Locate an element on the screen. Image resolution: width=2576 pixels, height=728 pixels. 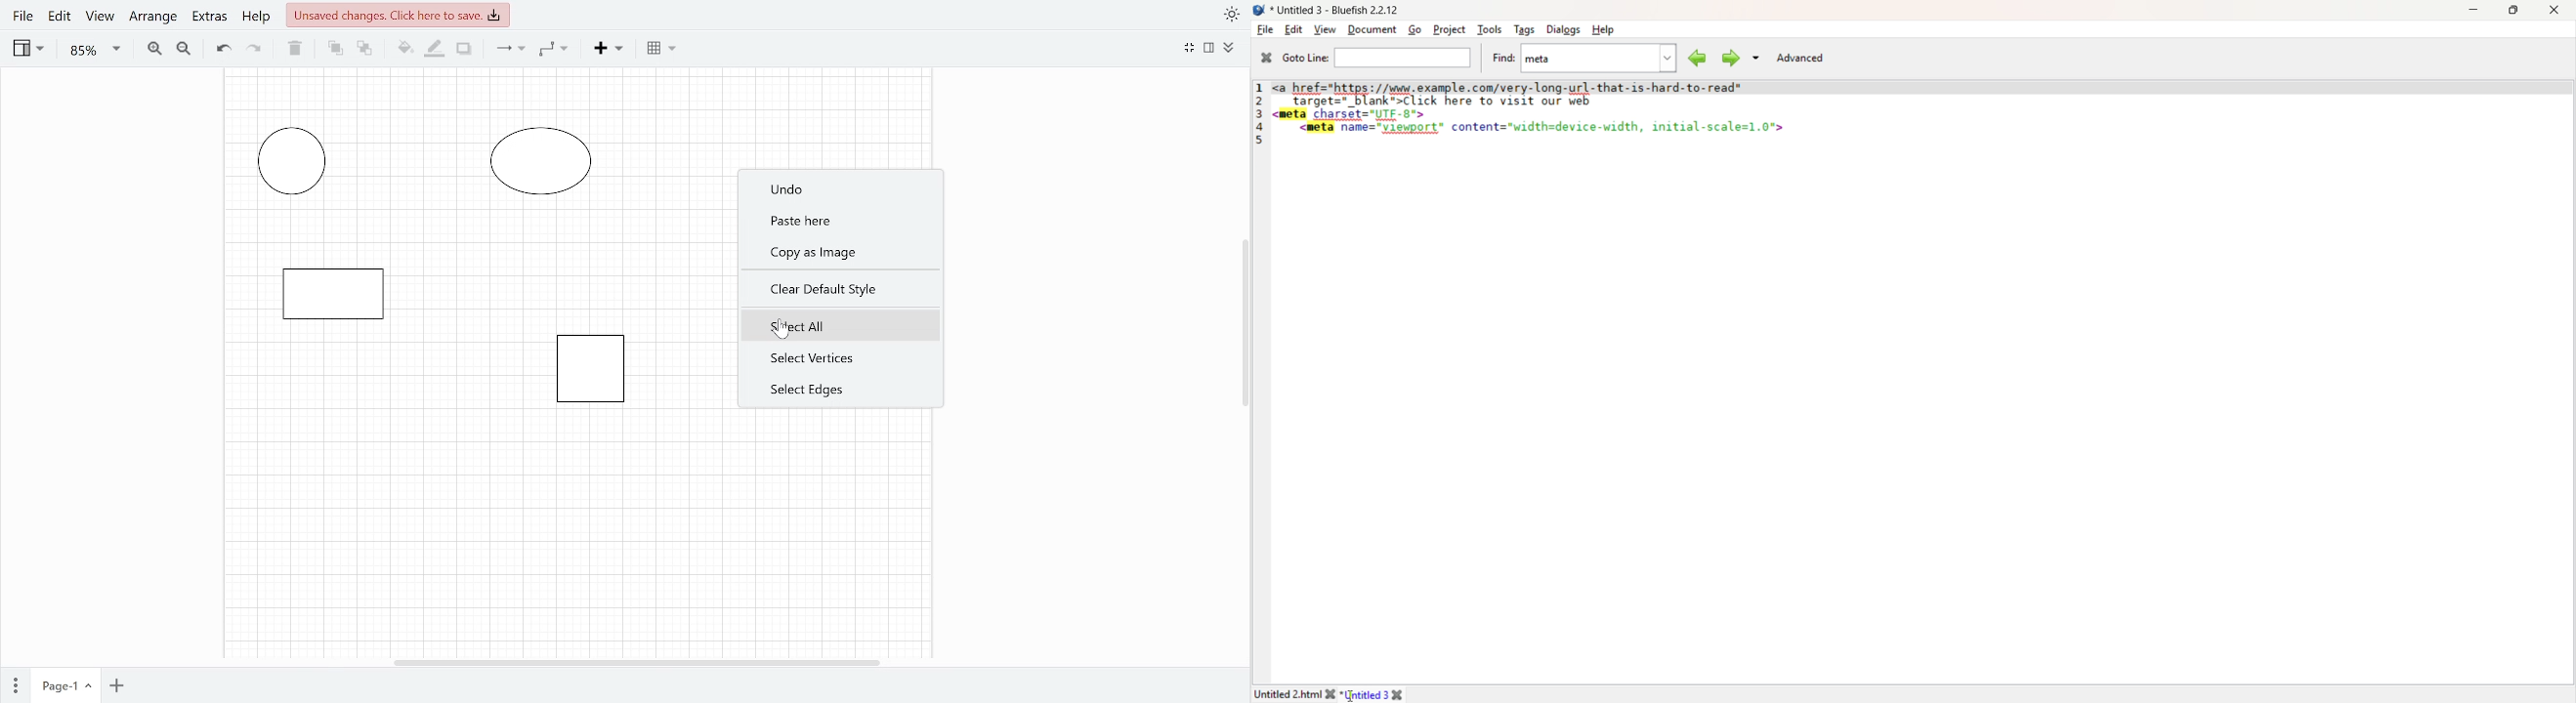
Appearance is located at coordinates (1230, 15).